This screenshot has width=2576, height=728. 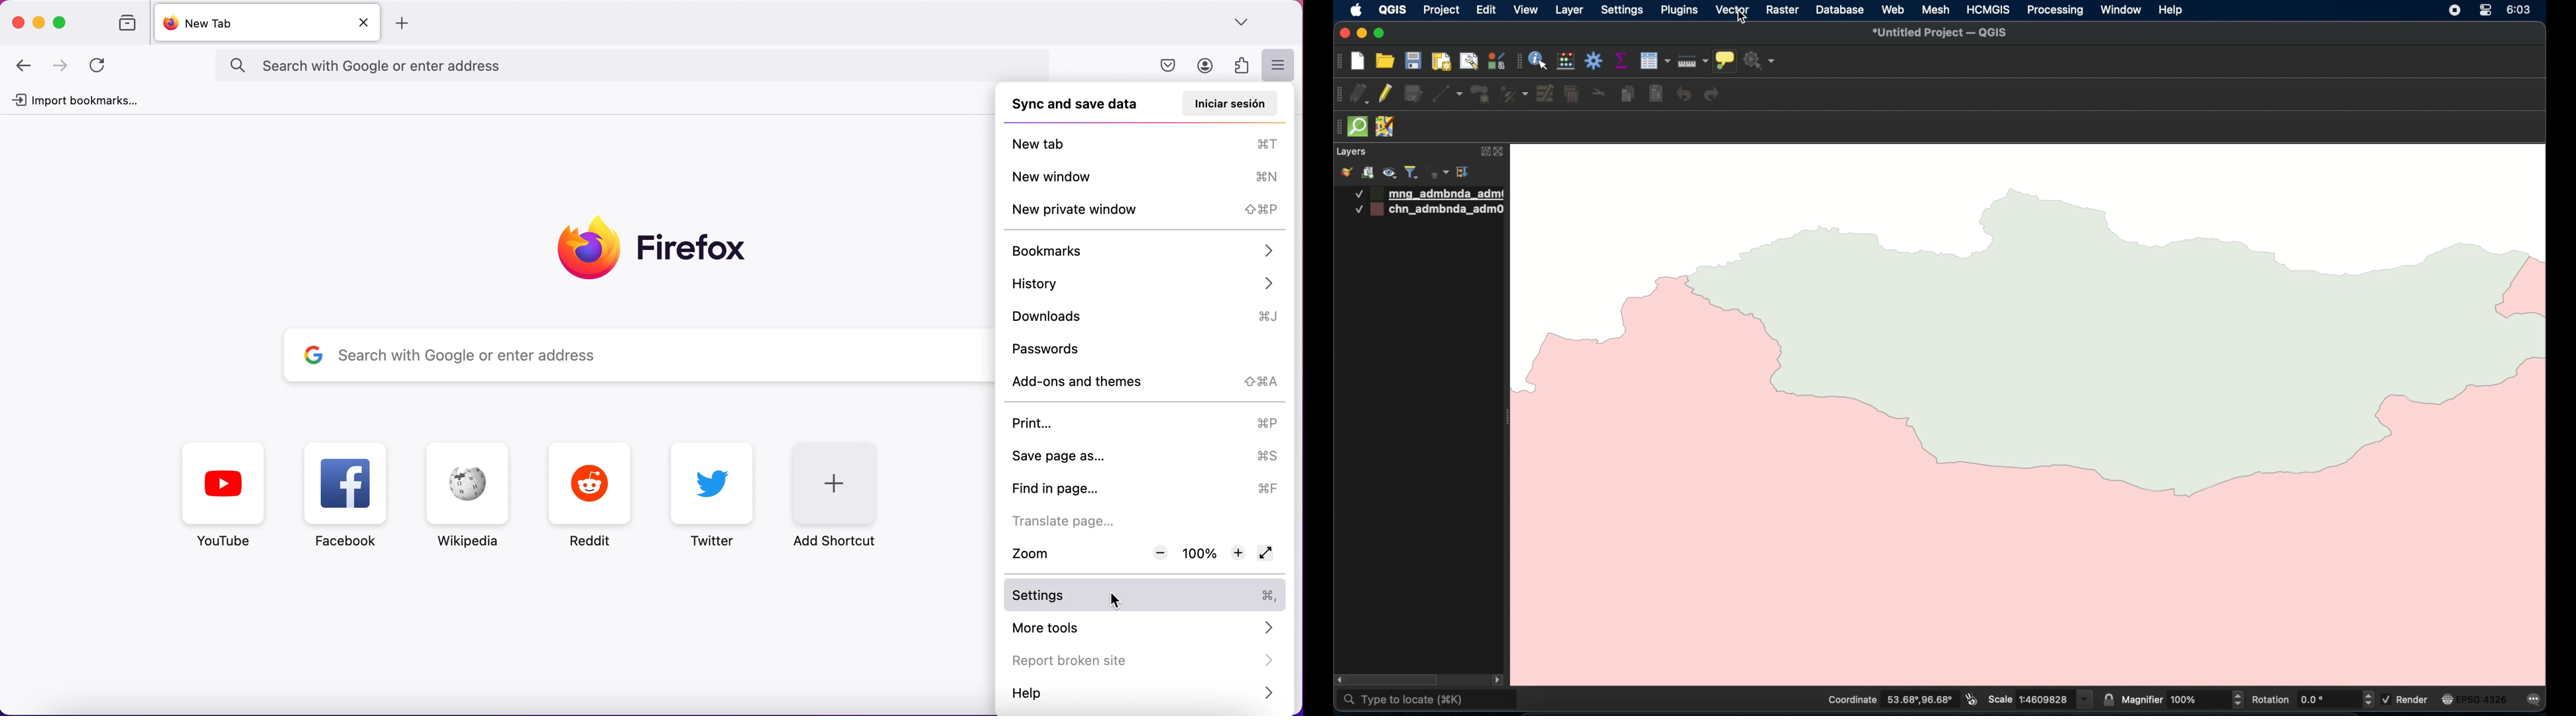 What do you see at coordinates (1239, 65) in the screenshot?
I see `extensions` at bounding box center [1239, 65].